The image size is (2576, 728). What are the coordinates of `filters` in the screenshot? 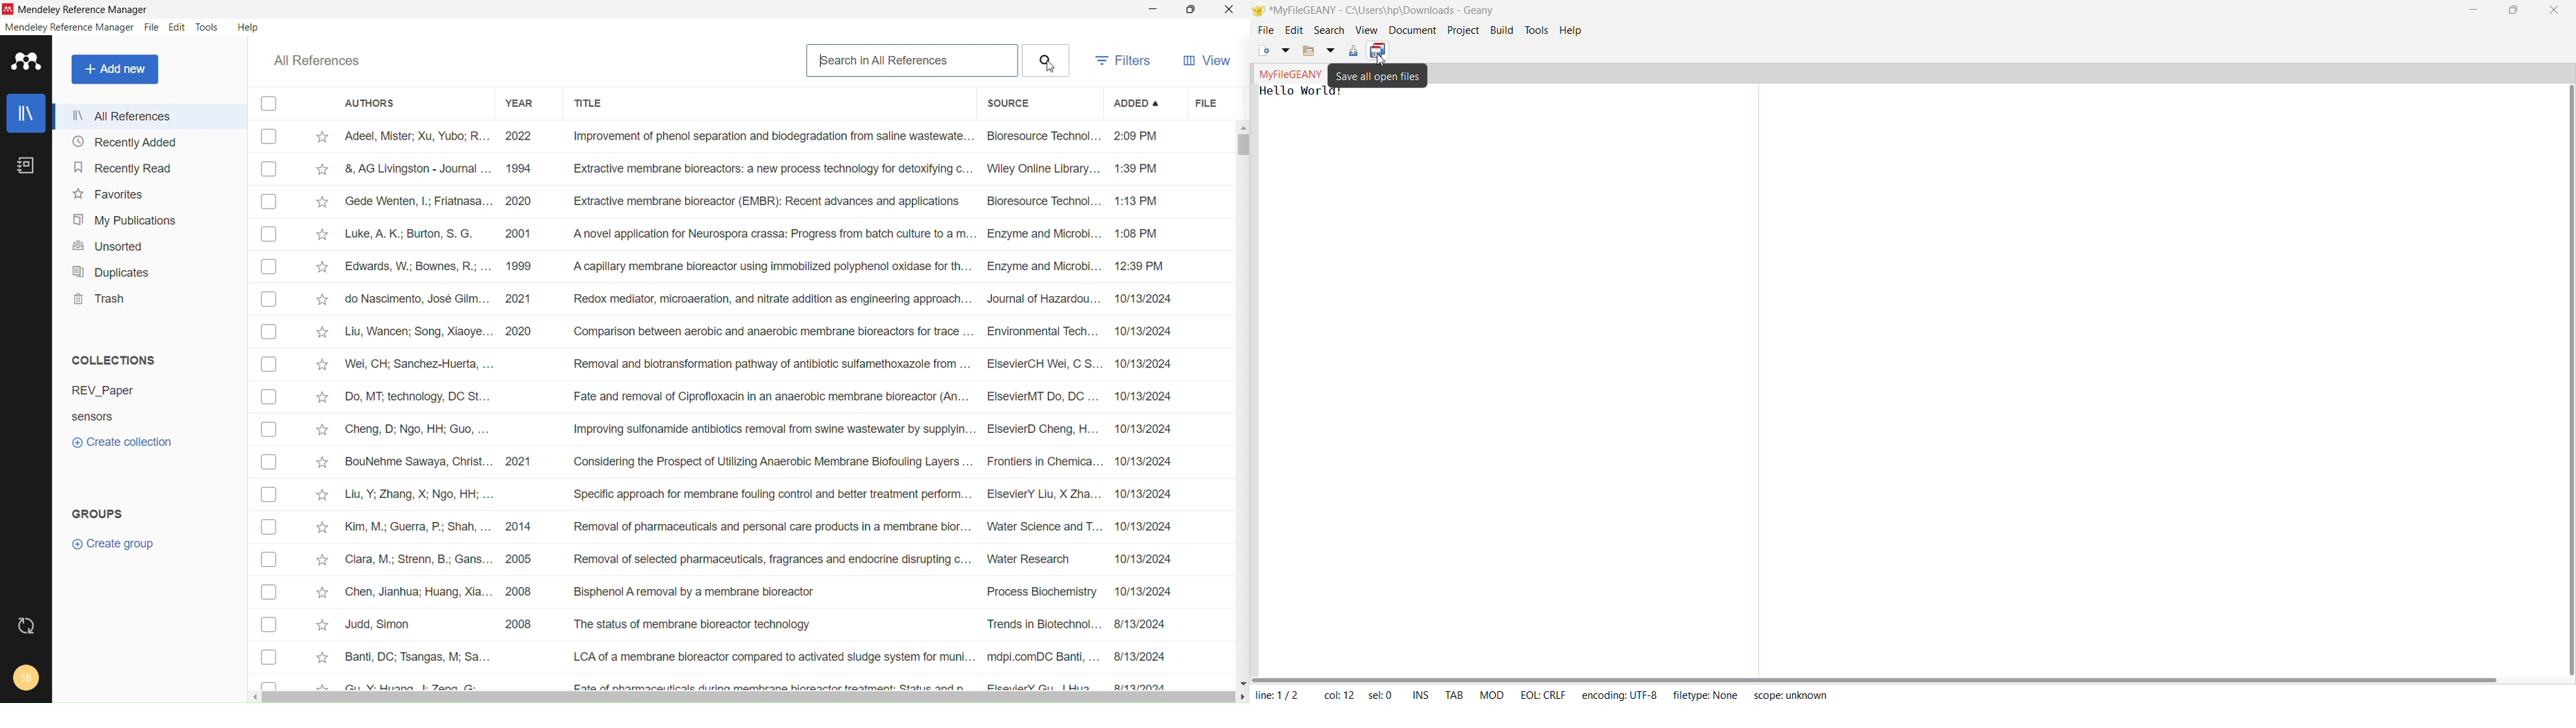 It's located at (1128, 59).